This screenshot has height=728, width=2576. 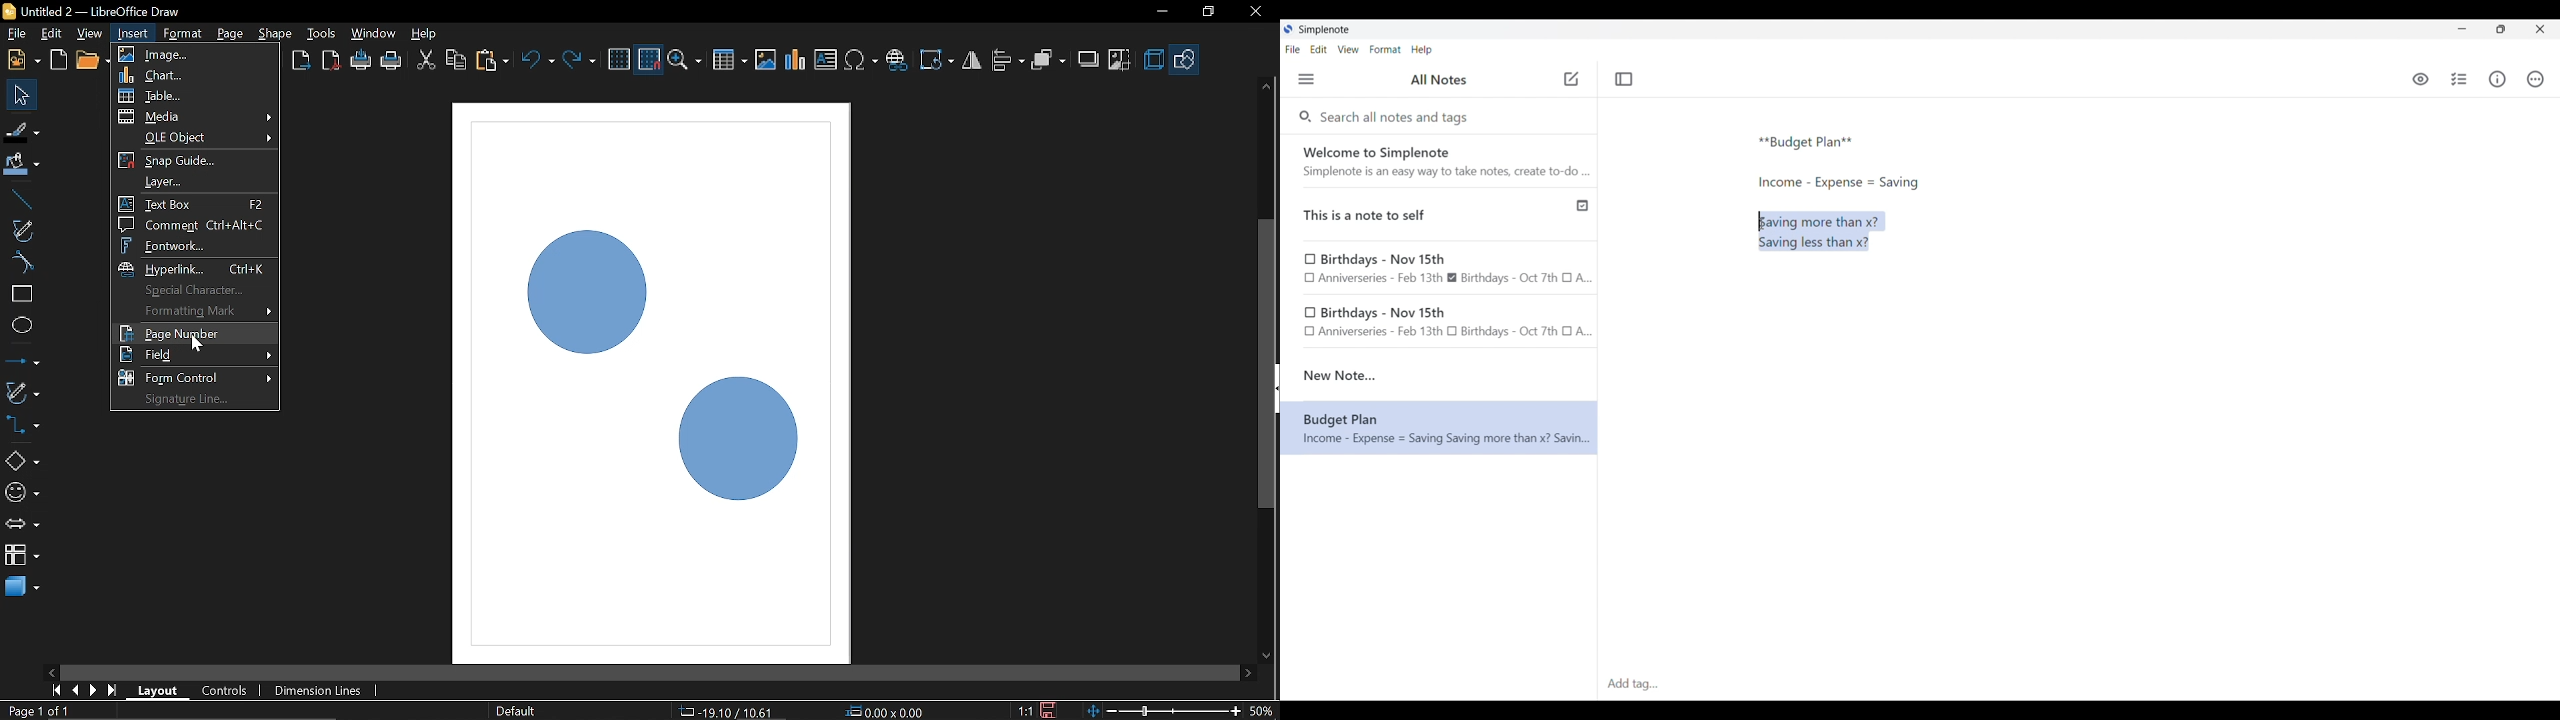 What do you see at coordinates (22, 363) in the screenshot?
I see `Lines and arrows` at bounding box center [22, 363].